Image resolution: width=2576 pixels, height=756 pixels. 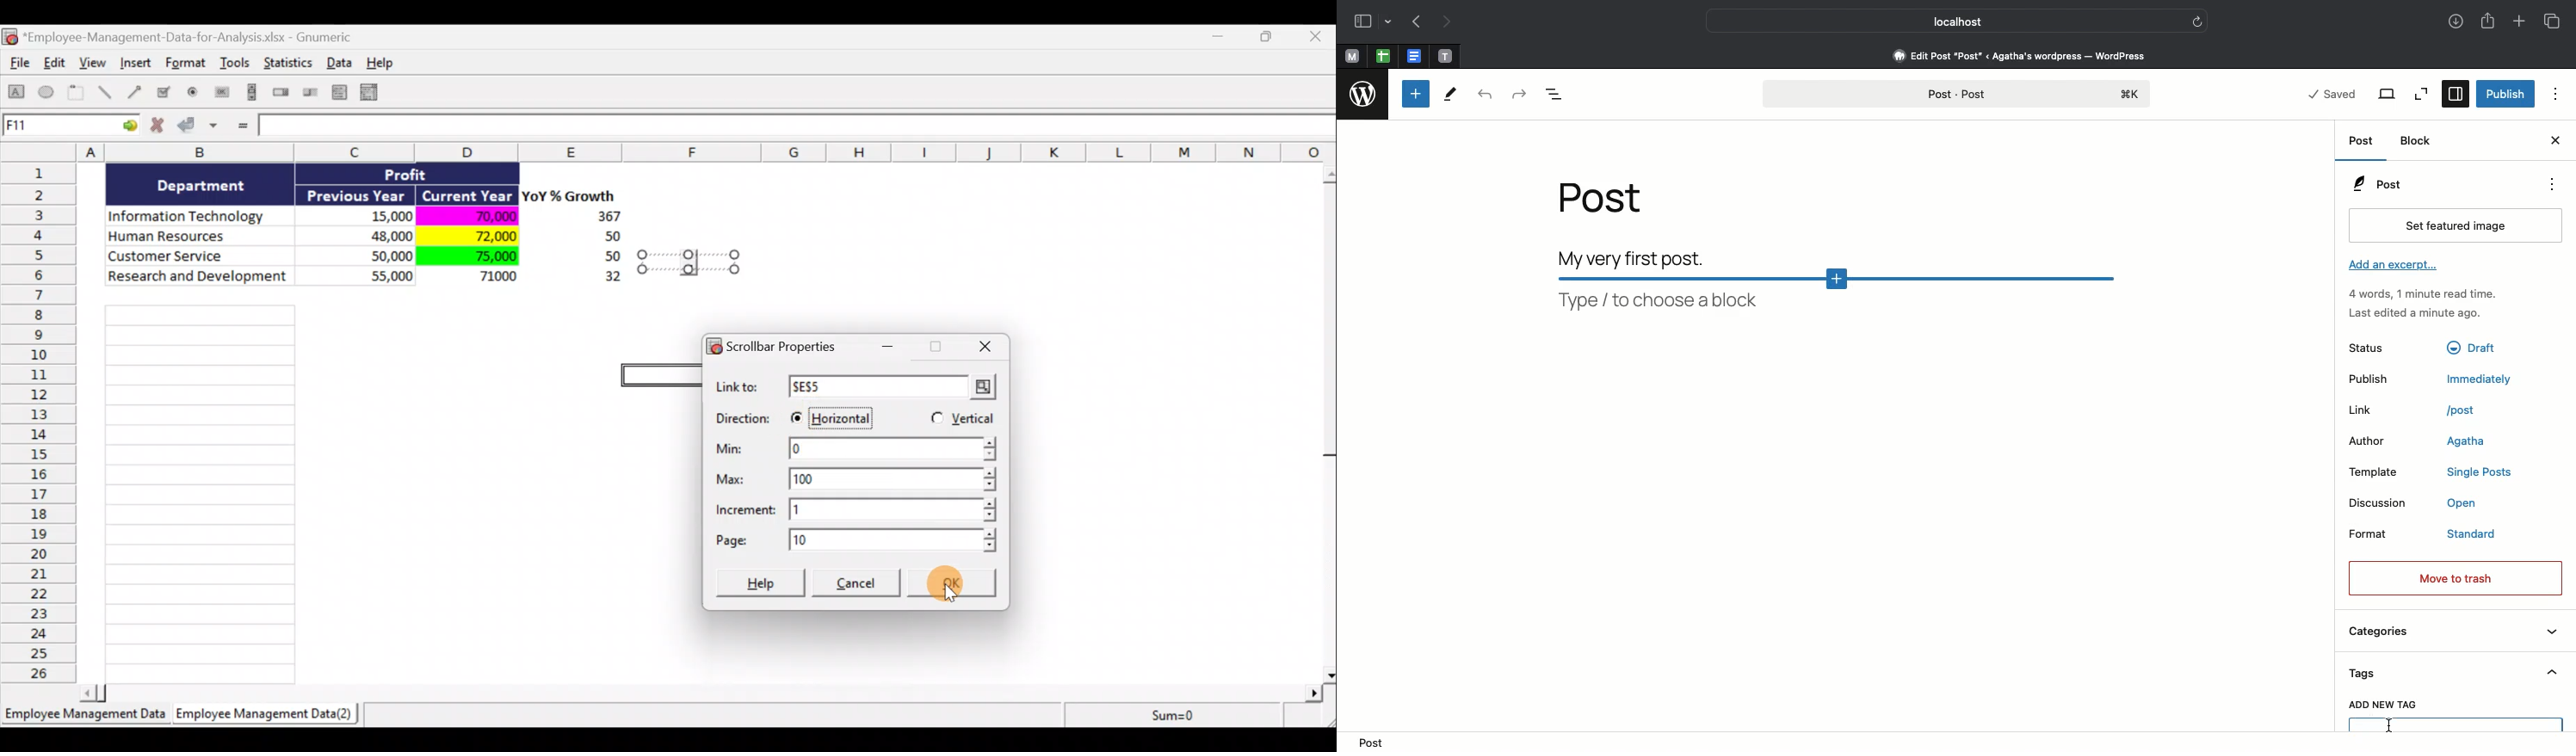 I want to click on Columns, so click(x=674, y=152).